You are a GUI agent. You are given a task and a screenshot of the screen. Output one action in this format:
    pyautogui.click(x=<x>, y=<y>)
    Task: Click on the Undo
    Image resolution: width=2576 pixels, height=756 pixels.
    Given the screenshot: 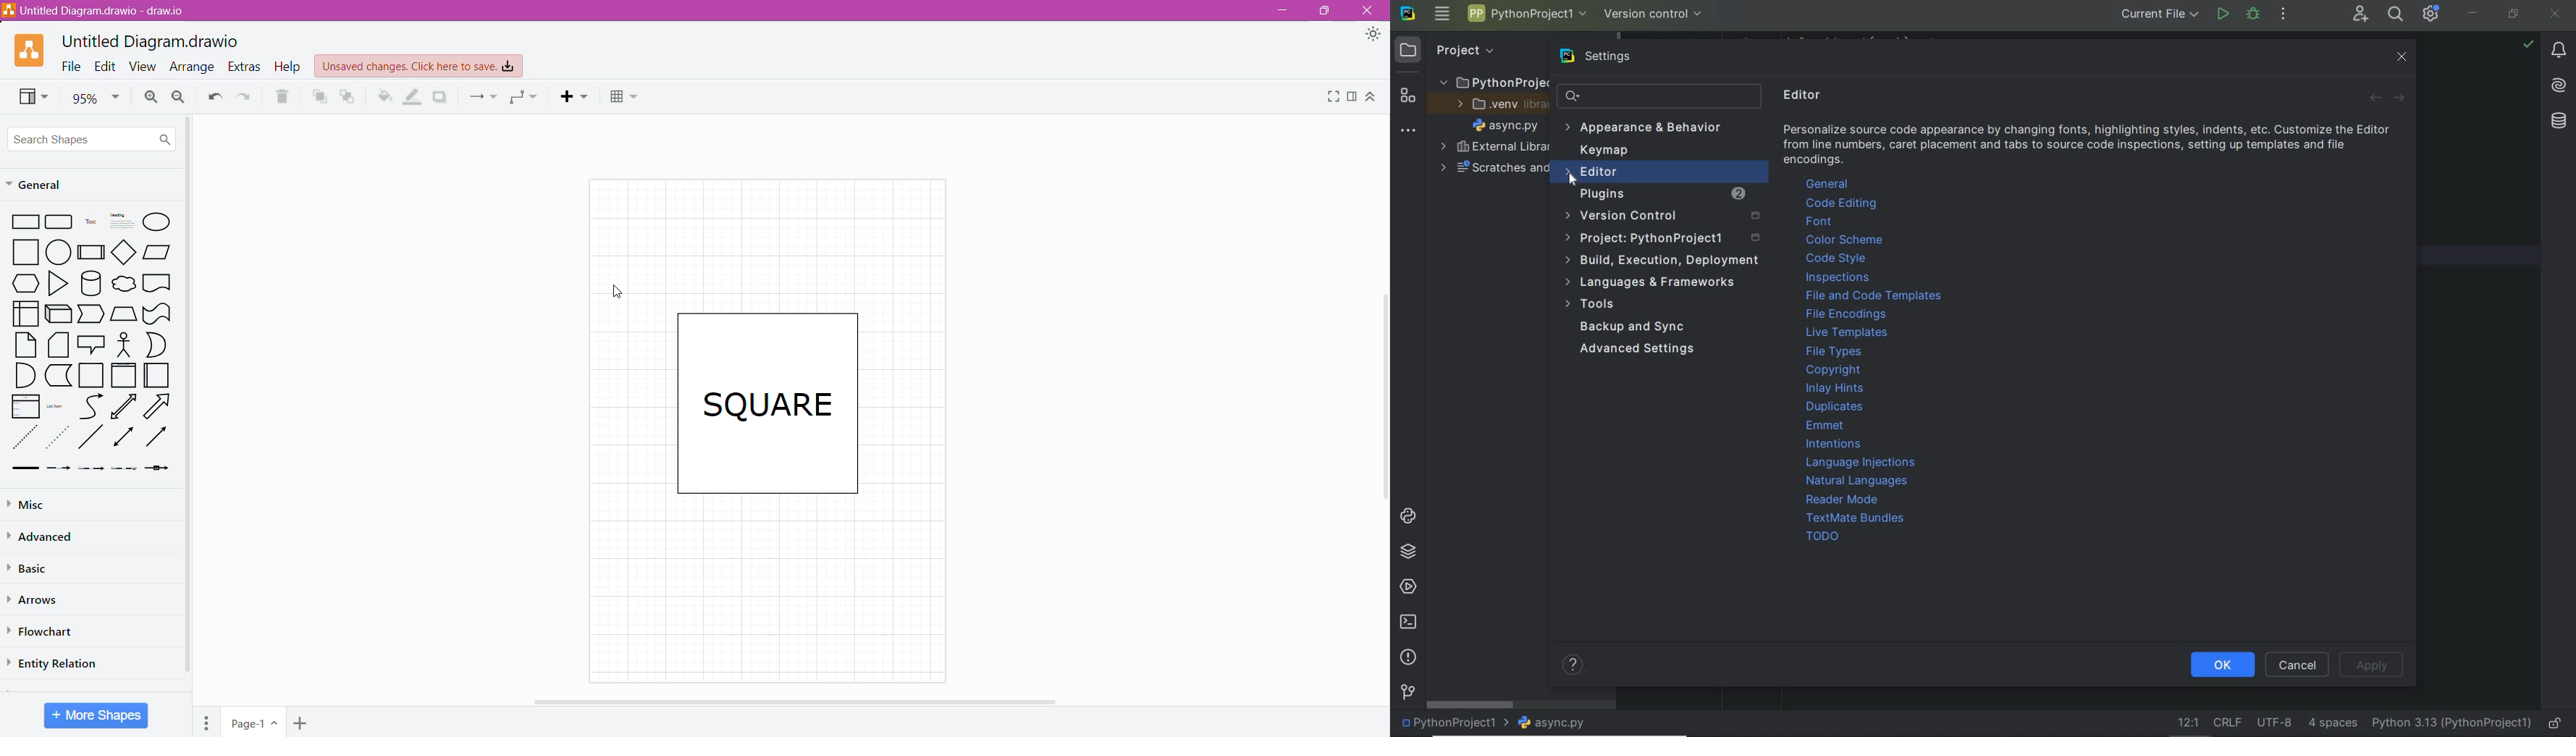 What is the action you would take?
    pyautogui.click(x=215, y=97)
    